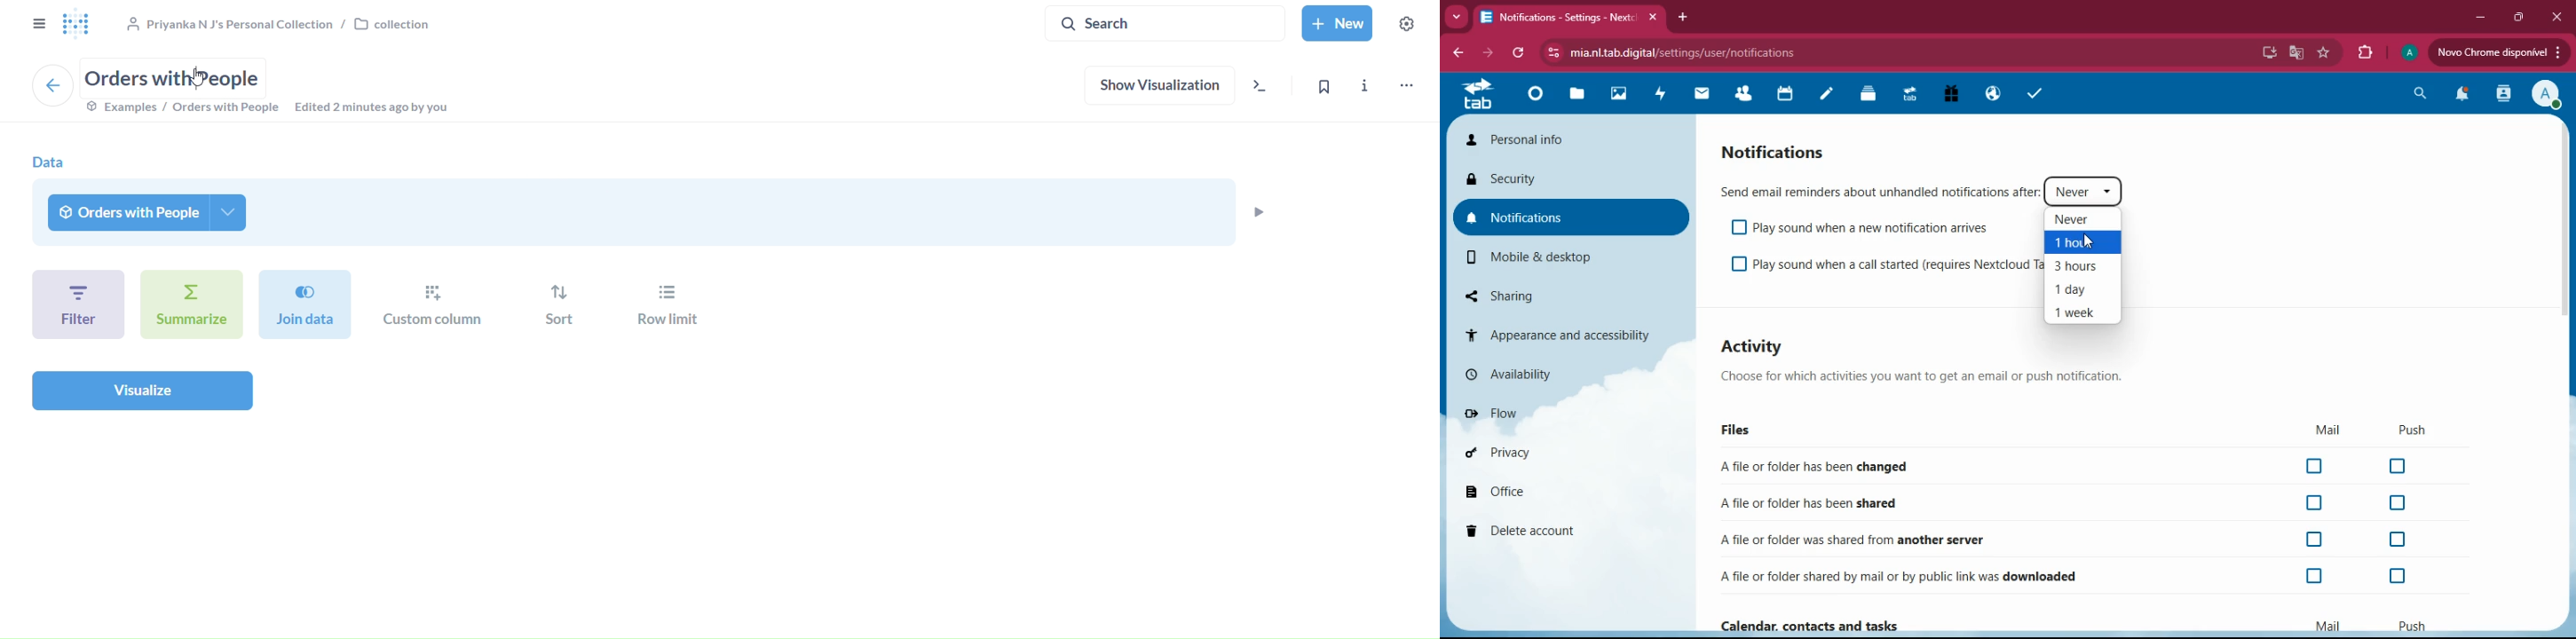 The width and height of the screenshot is (2576, 644). I want to click on push, so click(2413, 625).